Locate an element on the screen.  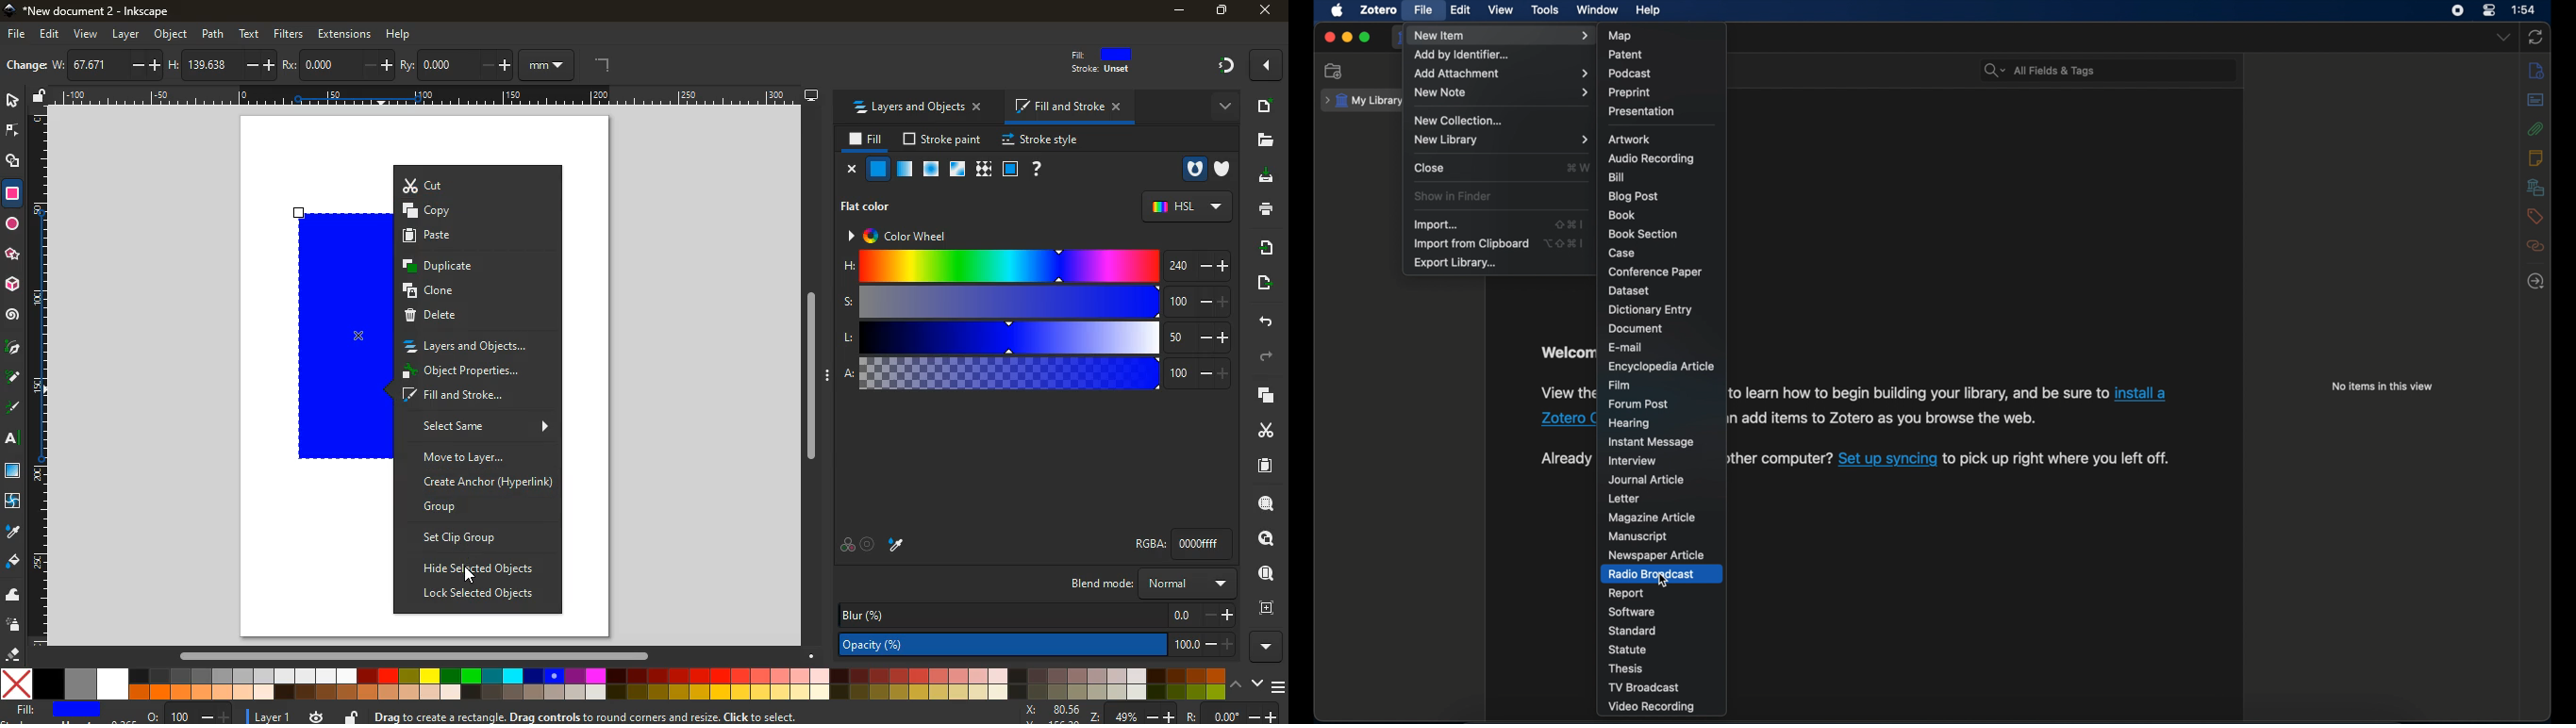
dropdown is located at coordinates (2503, 38).